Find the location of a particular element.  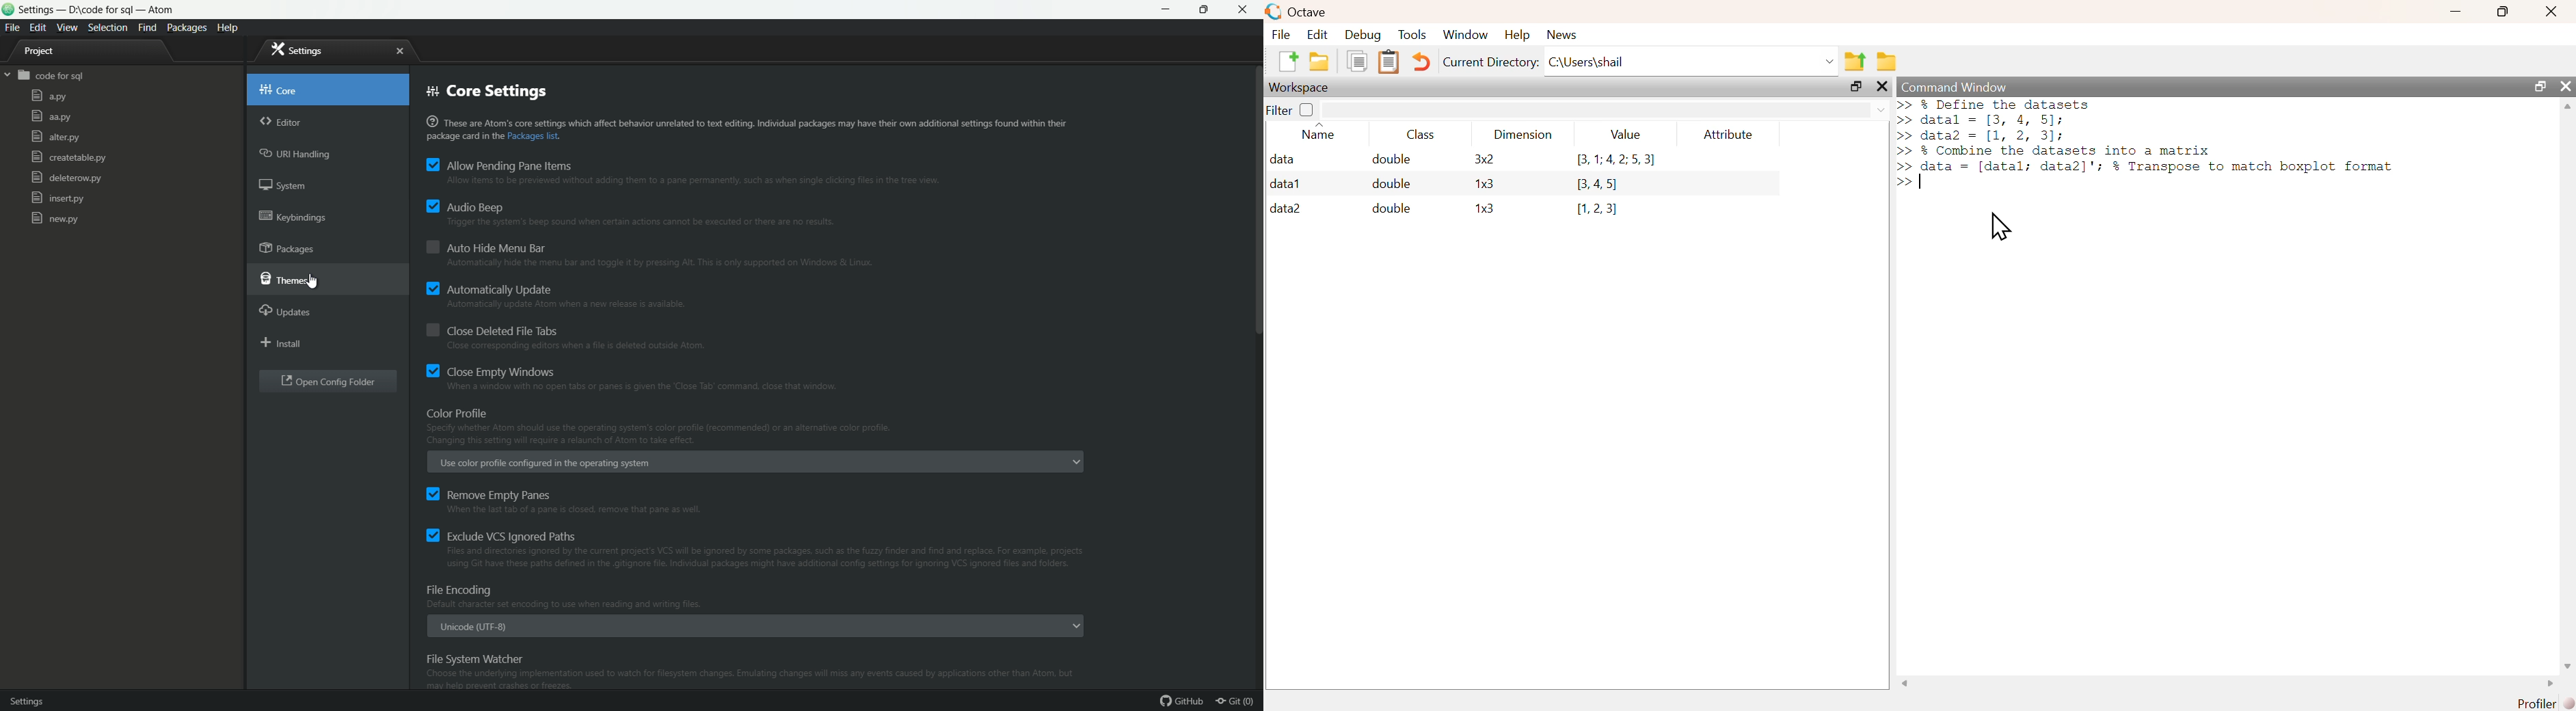

close deleted file tabs is located at coordinates (490, 331).